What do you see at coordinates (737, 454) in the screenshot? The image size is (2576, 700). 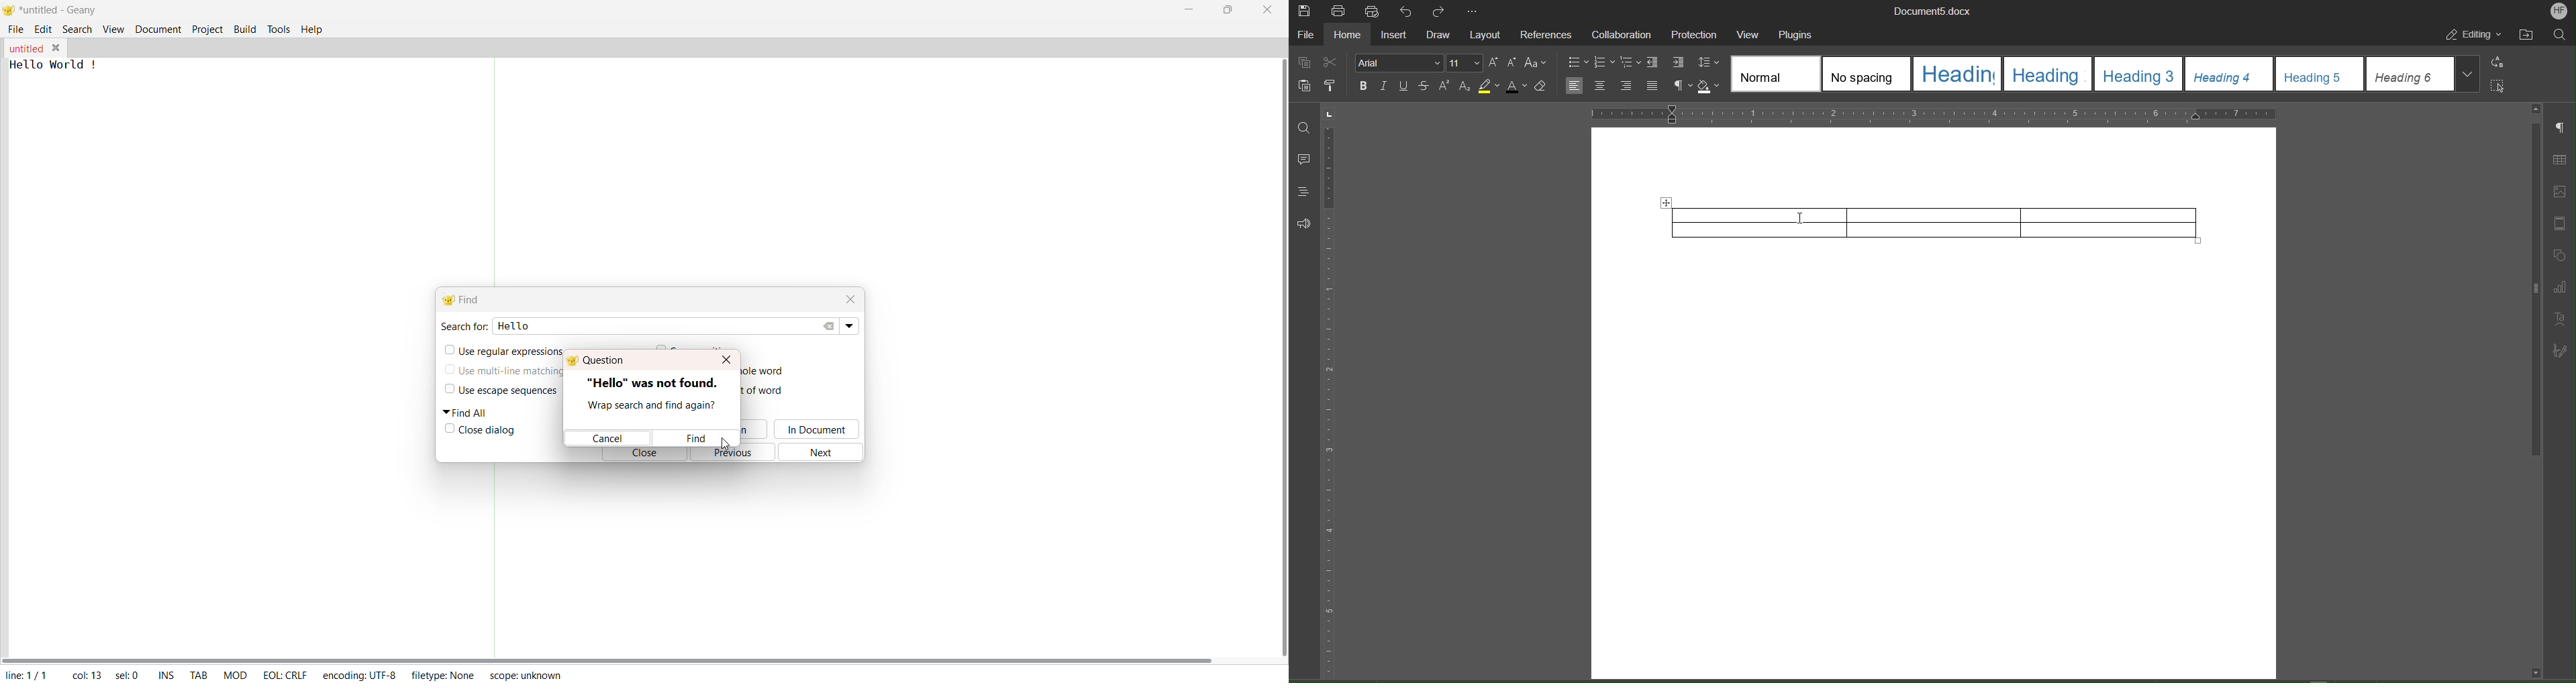 I see `Previous` at bounding box center [737, 454].